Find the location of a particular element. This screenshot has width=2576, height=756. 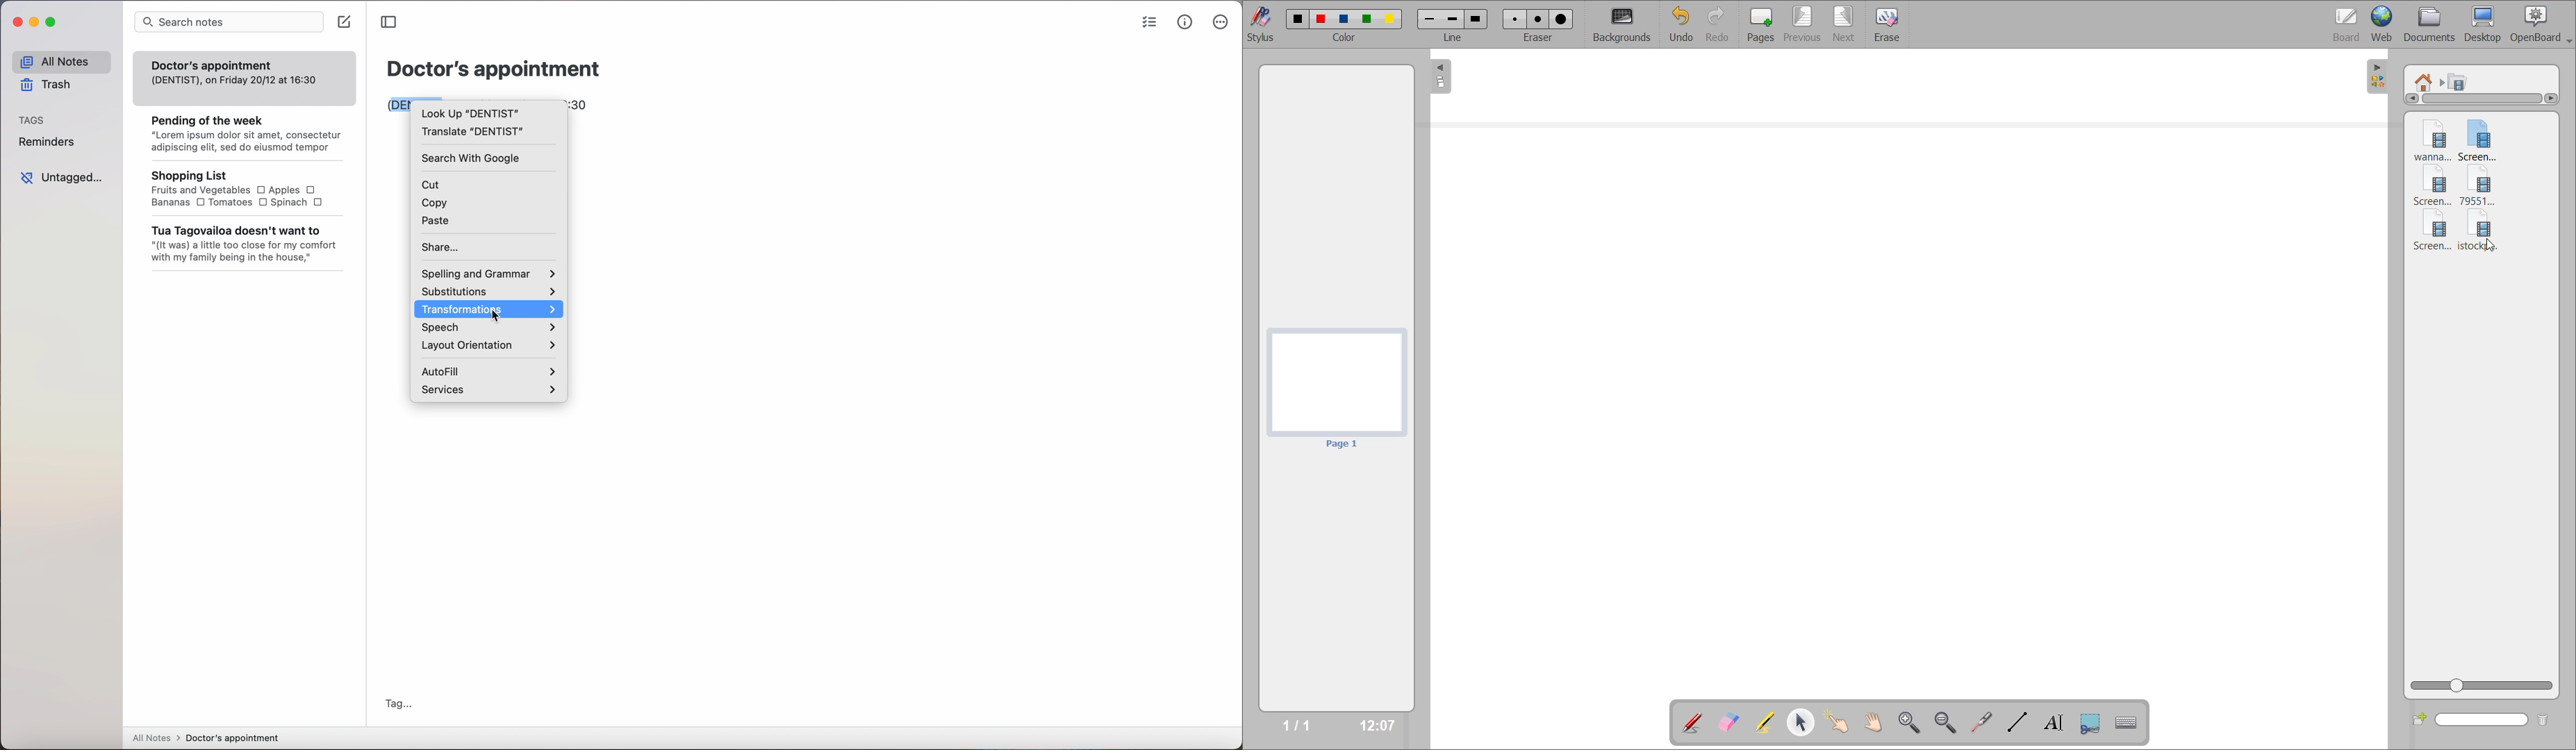

pages is located at coordinates (1757, 22).